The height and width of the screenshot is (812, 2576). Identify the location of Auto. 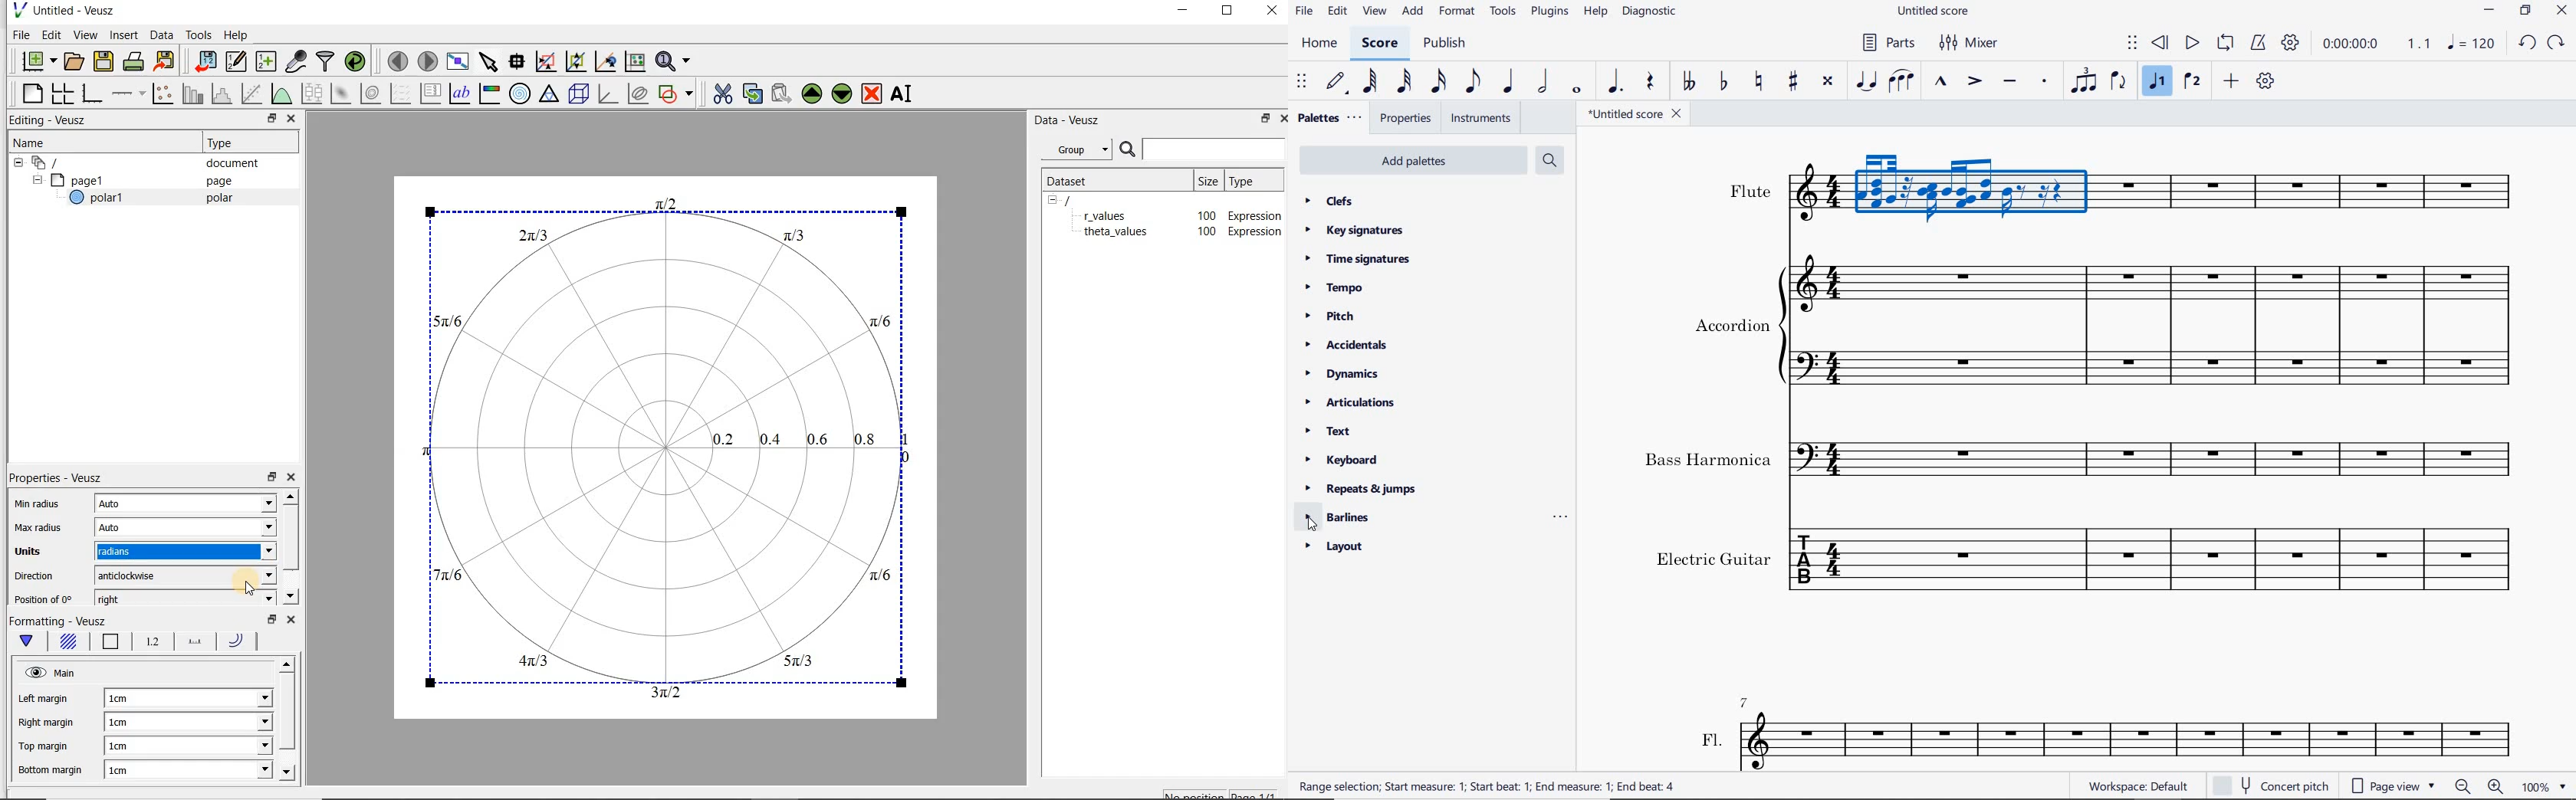
(126, 527).